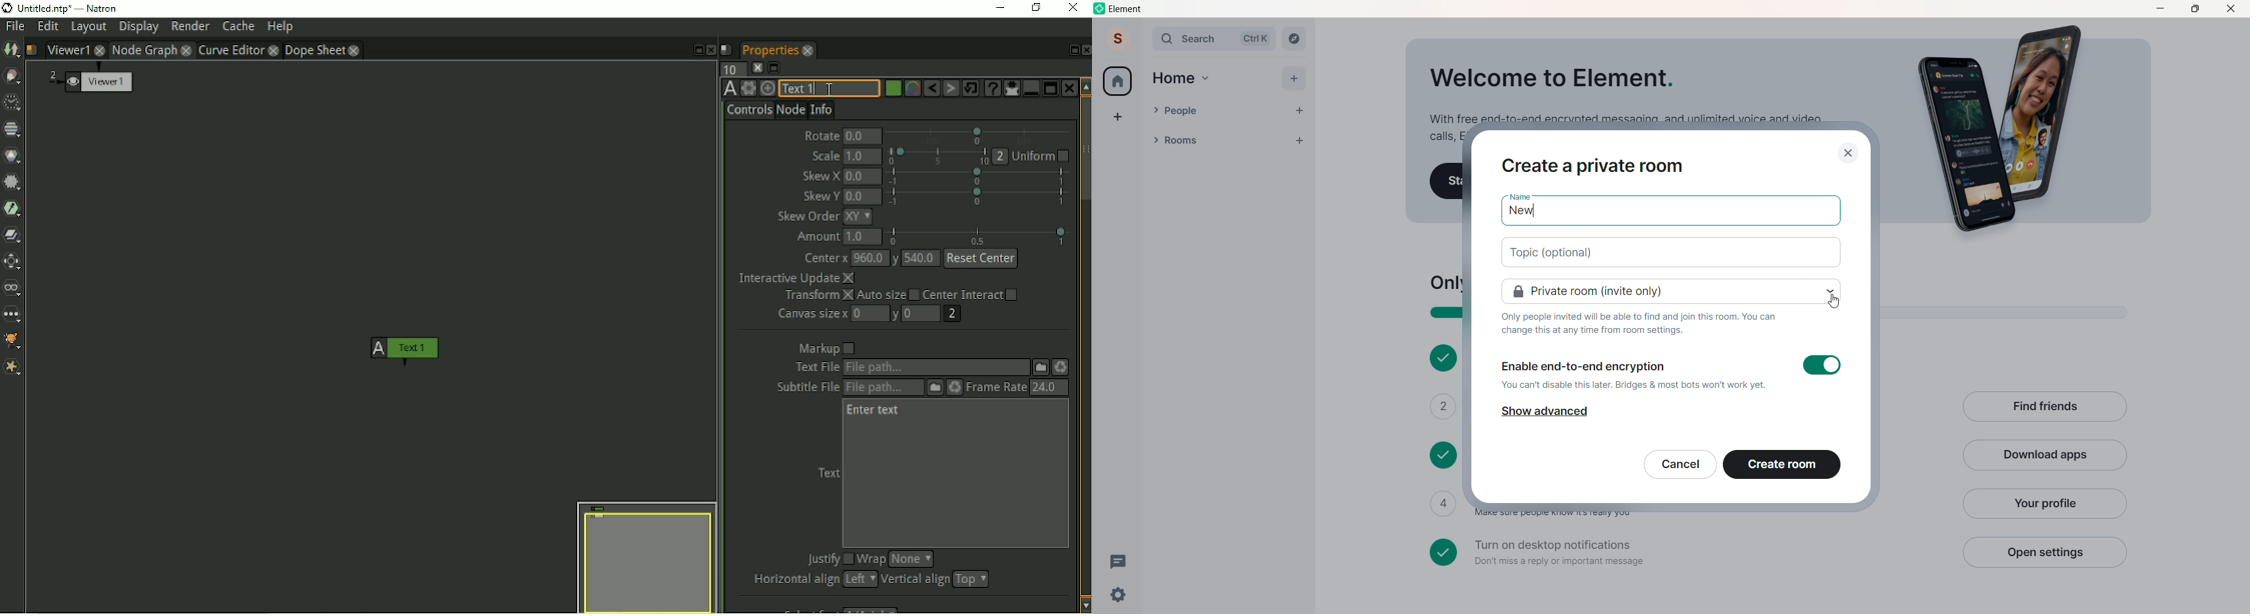  Describe the element at coordinates (797, 278) in the screenshot. I see `Interactive Update` at that location.